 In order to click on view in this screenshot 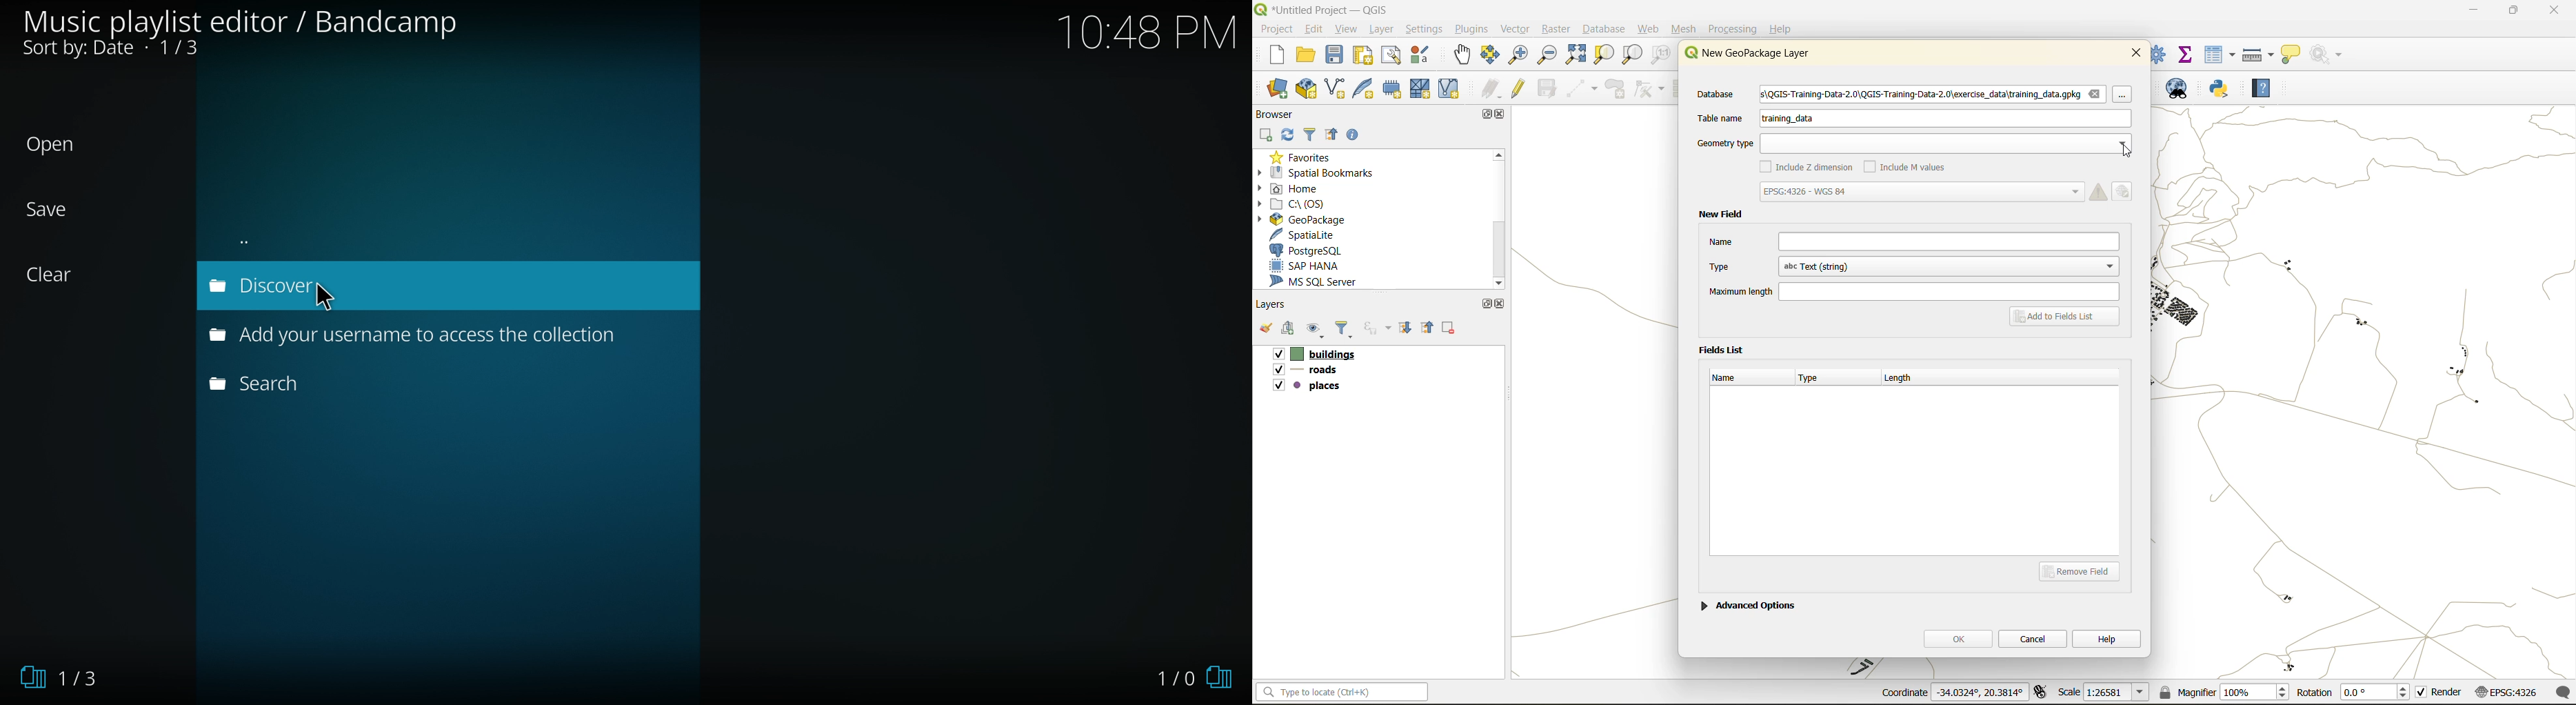, I will do `click(1348, 28)`.